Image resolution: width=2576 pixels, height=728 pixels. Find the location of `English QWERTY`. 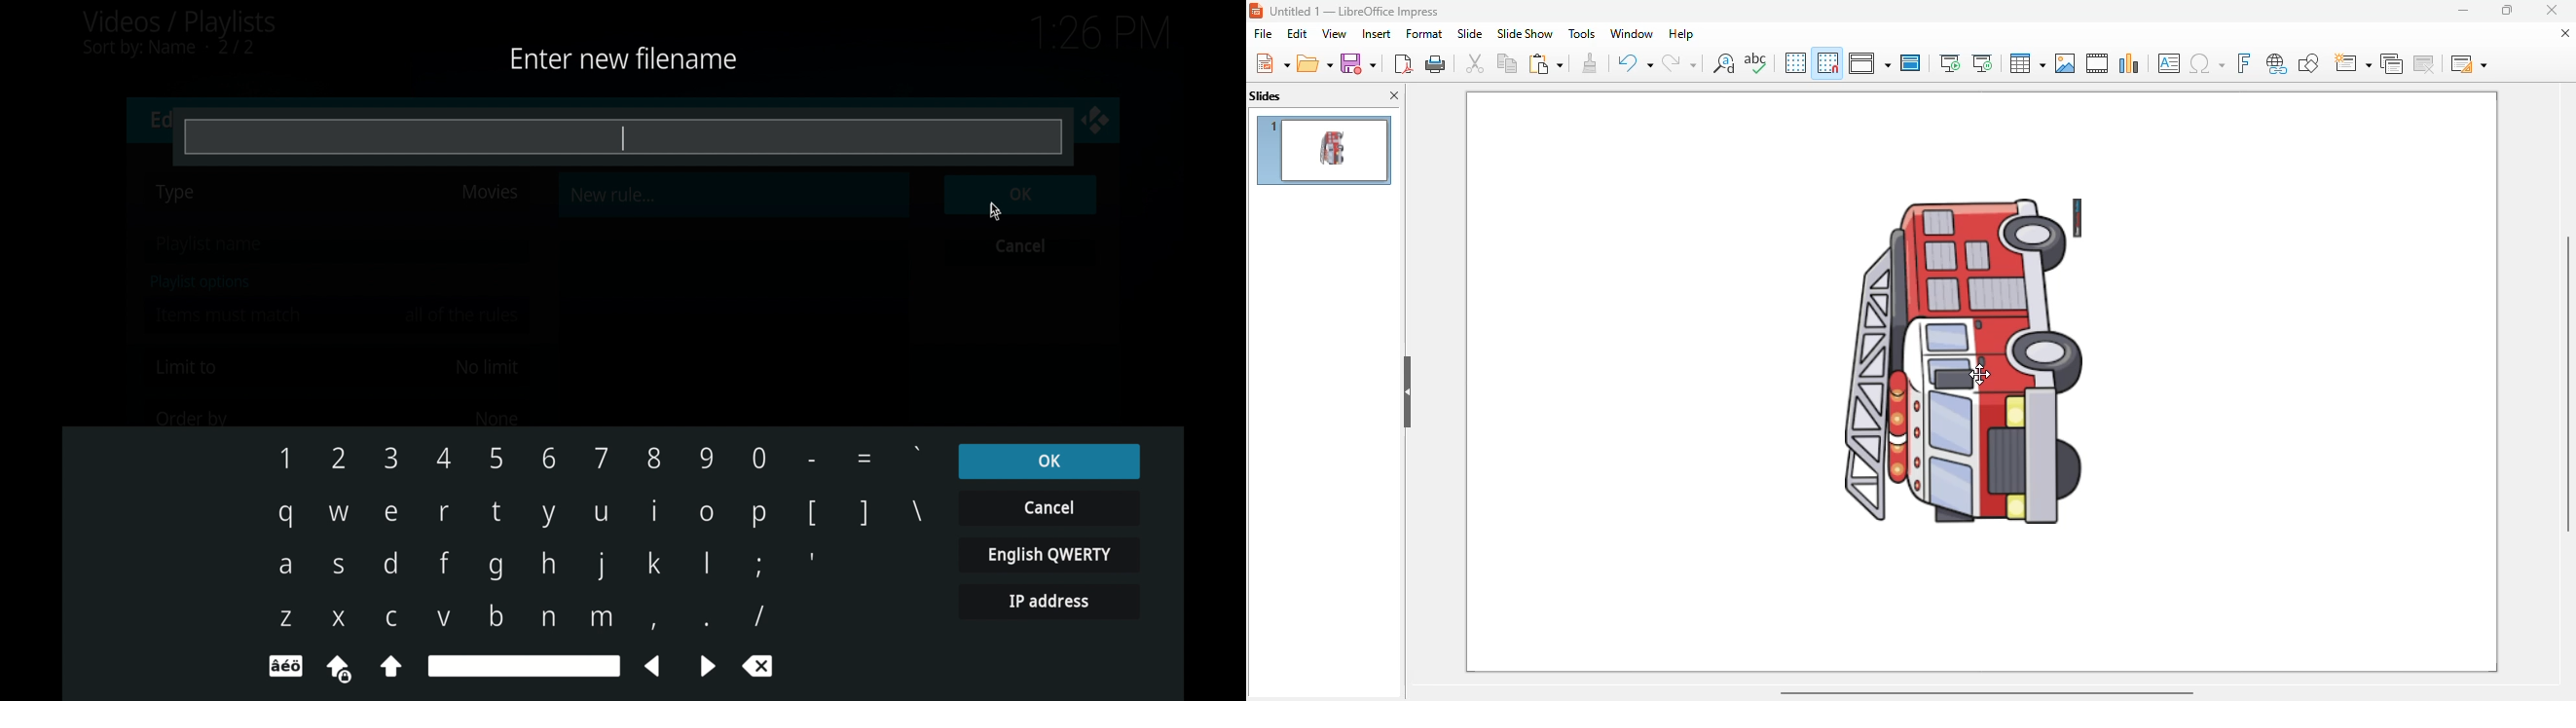

English QWERTY is located at coordinates (1048, 554).